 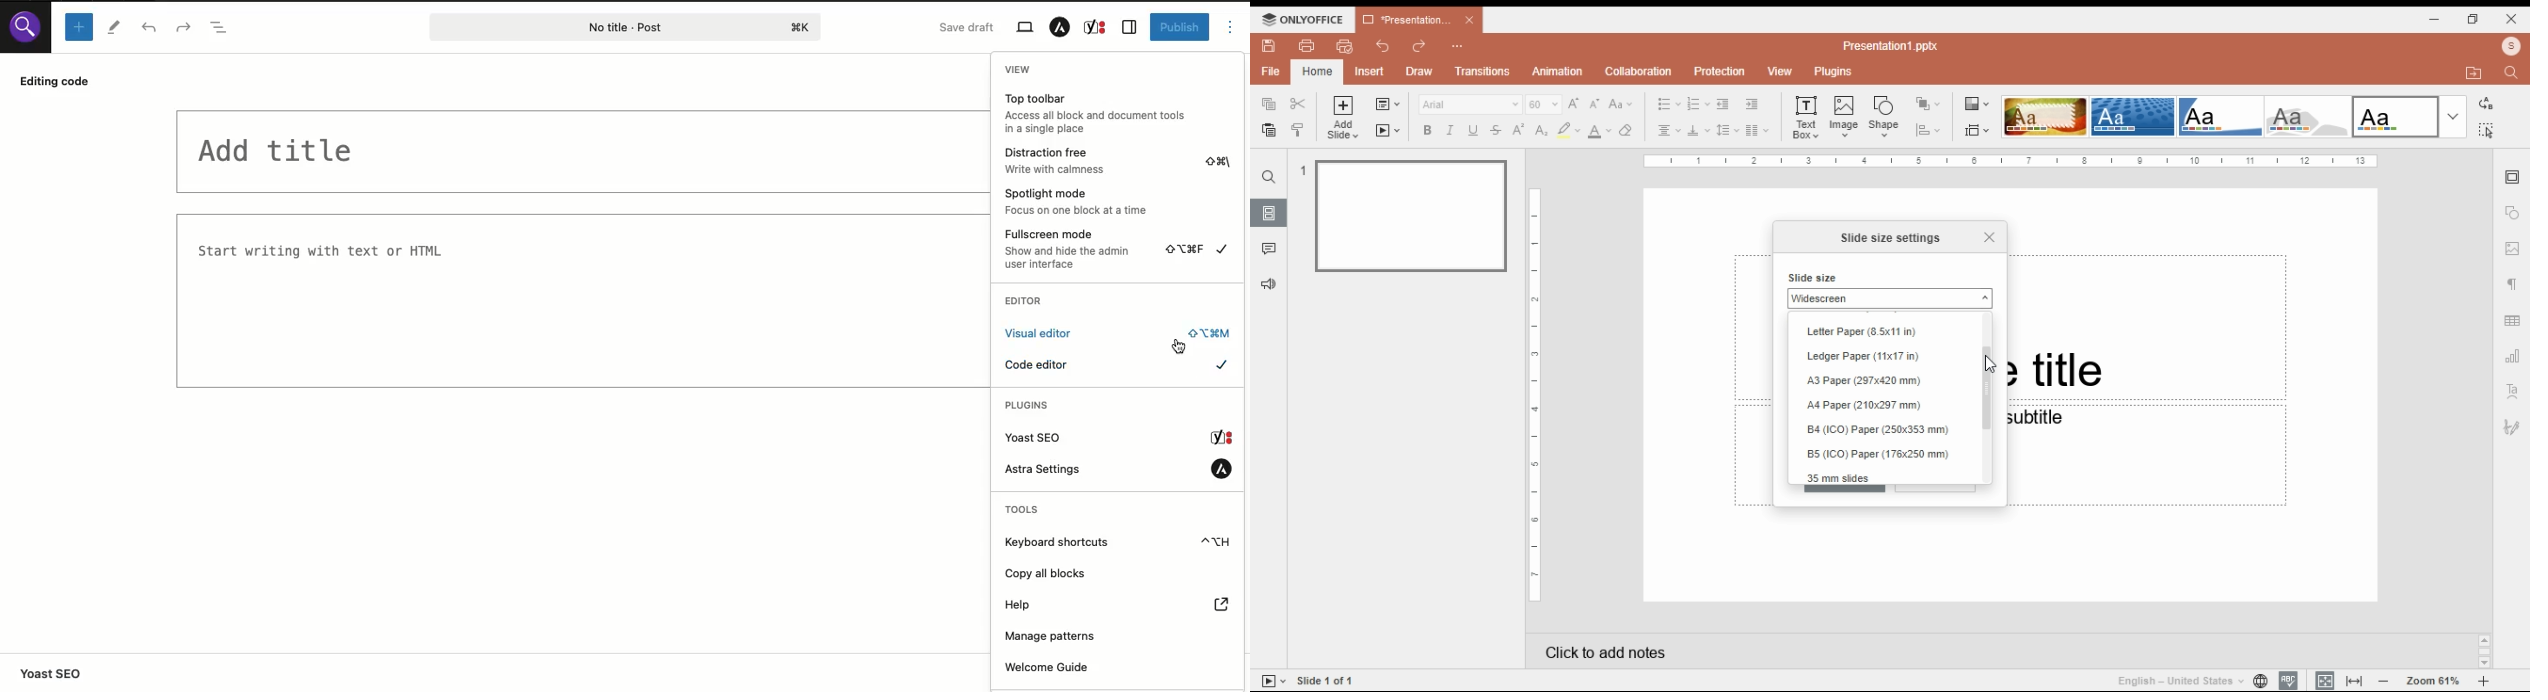 What do you see at coordinates (1269, 212) in the screenshot?
I see `slides` at bounding box center [1269, 212].